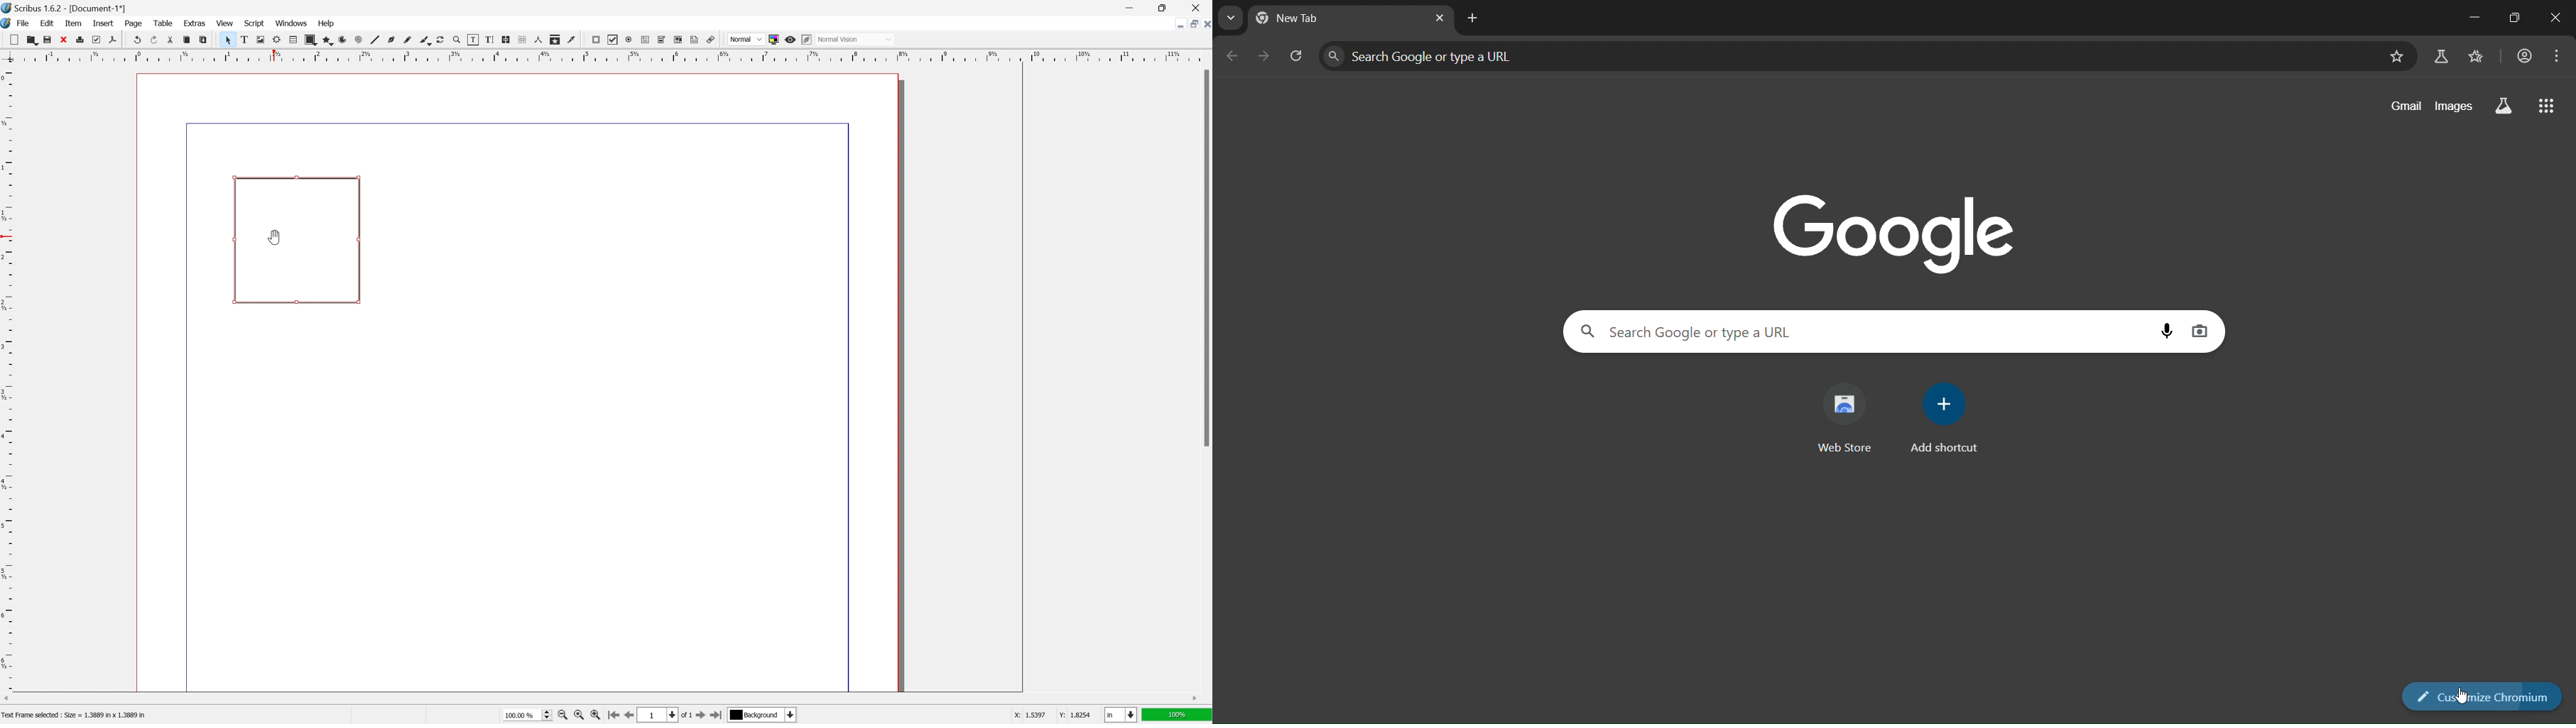 This screenshot has height=728, width=2576. Describe the element at coordinates (645, 40) in the screenshot. I see `pdf text field` at that location.